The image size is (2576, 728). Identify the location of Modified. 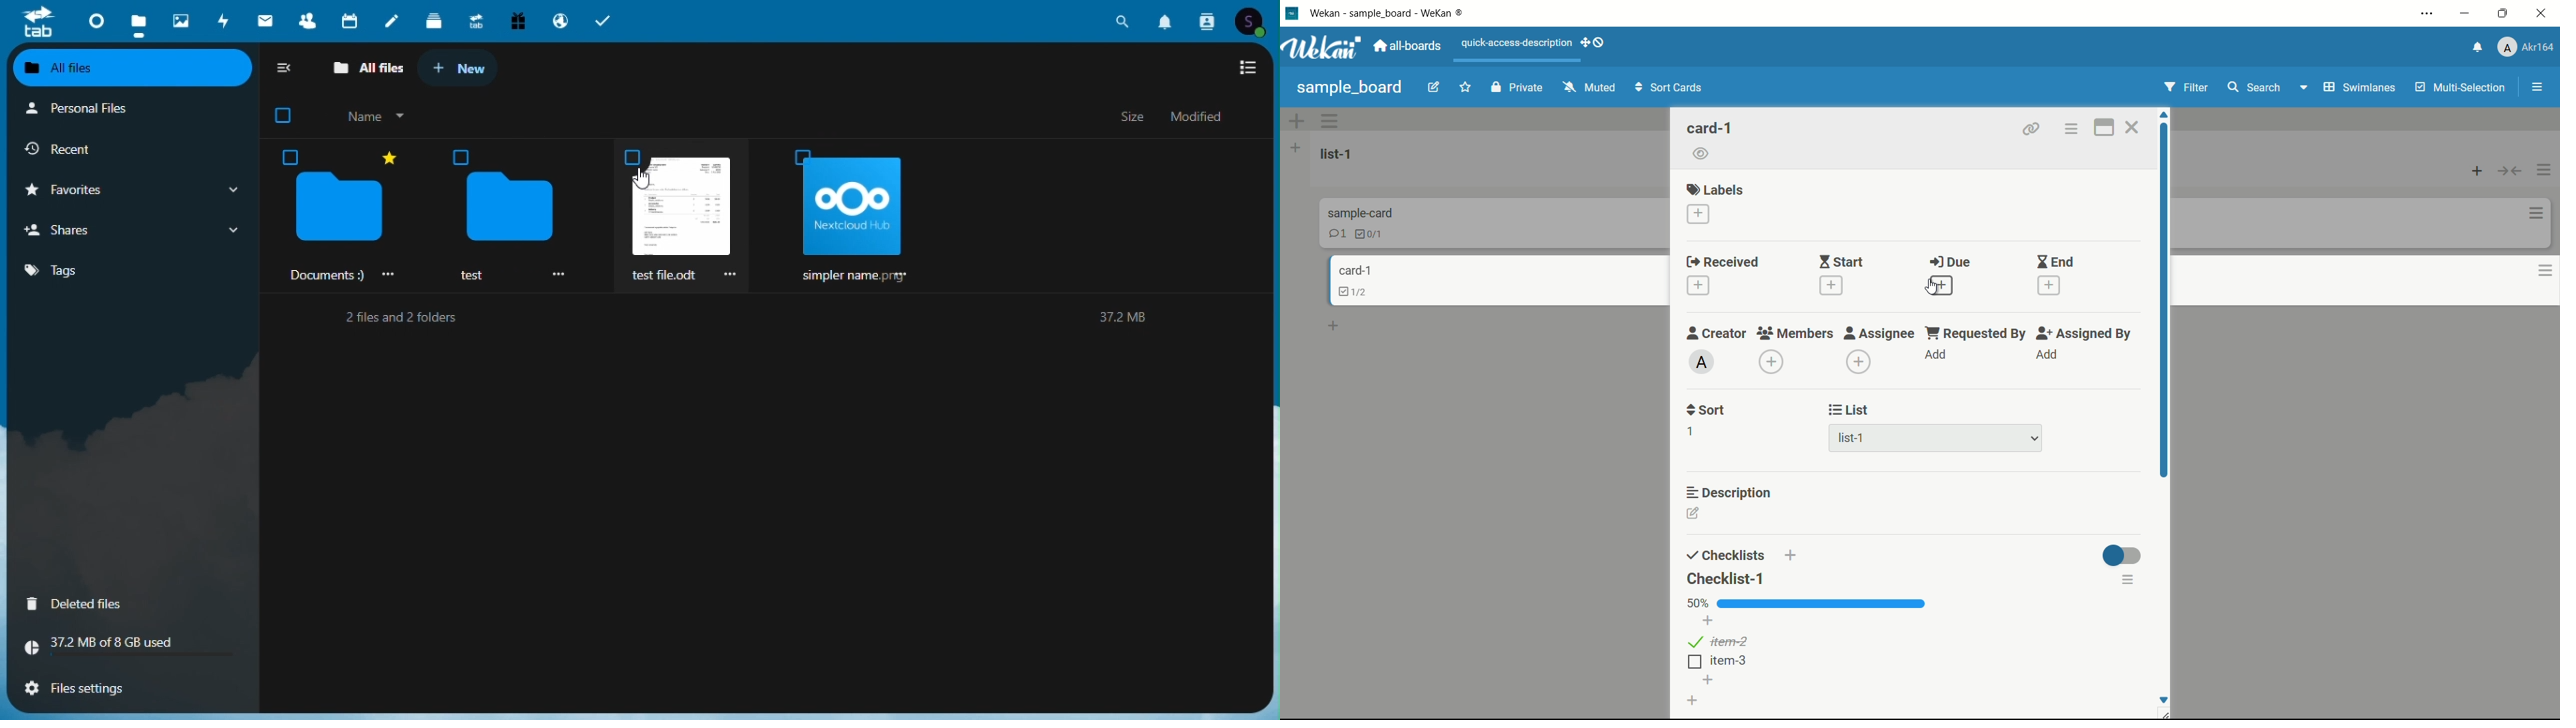
(1198, 118).